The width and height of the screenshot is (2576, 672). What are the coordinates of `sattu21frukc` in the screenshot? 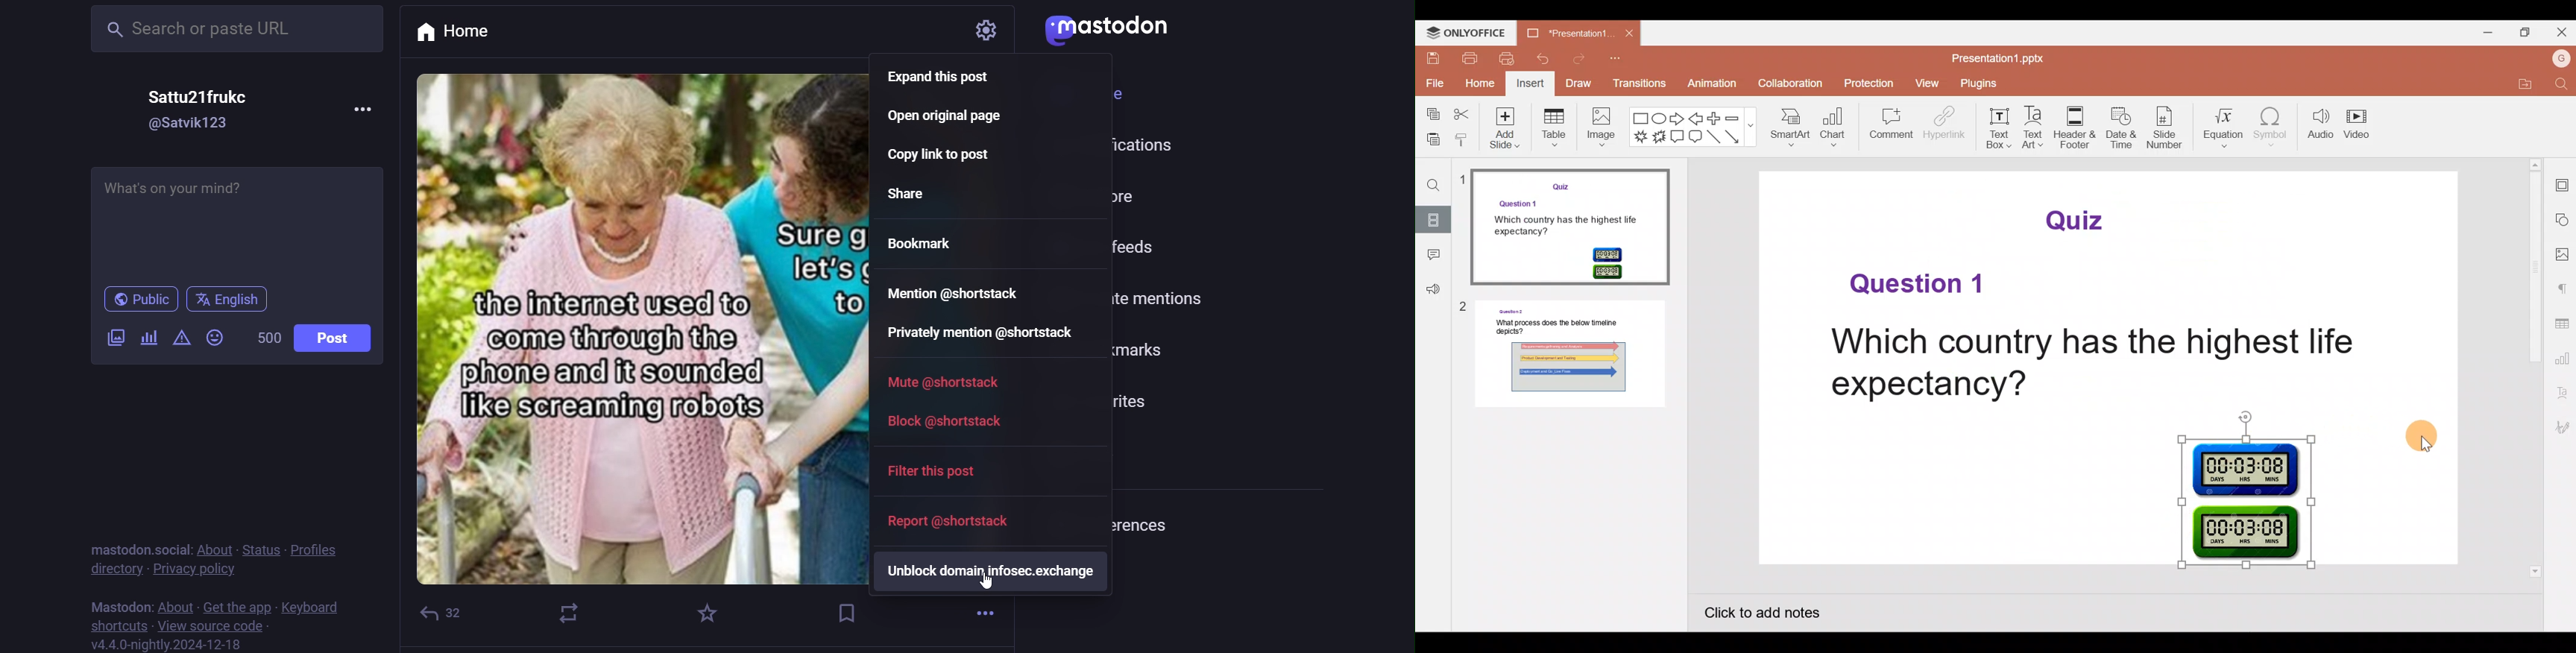 It's located at (210, 93).